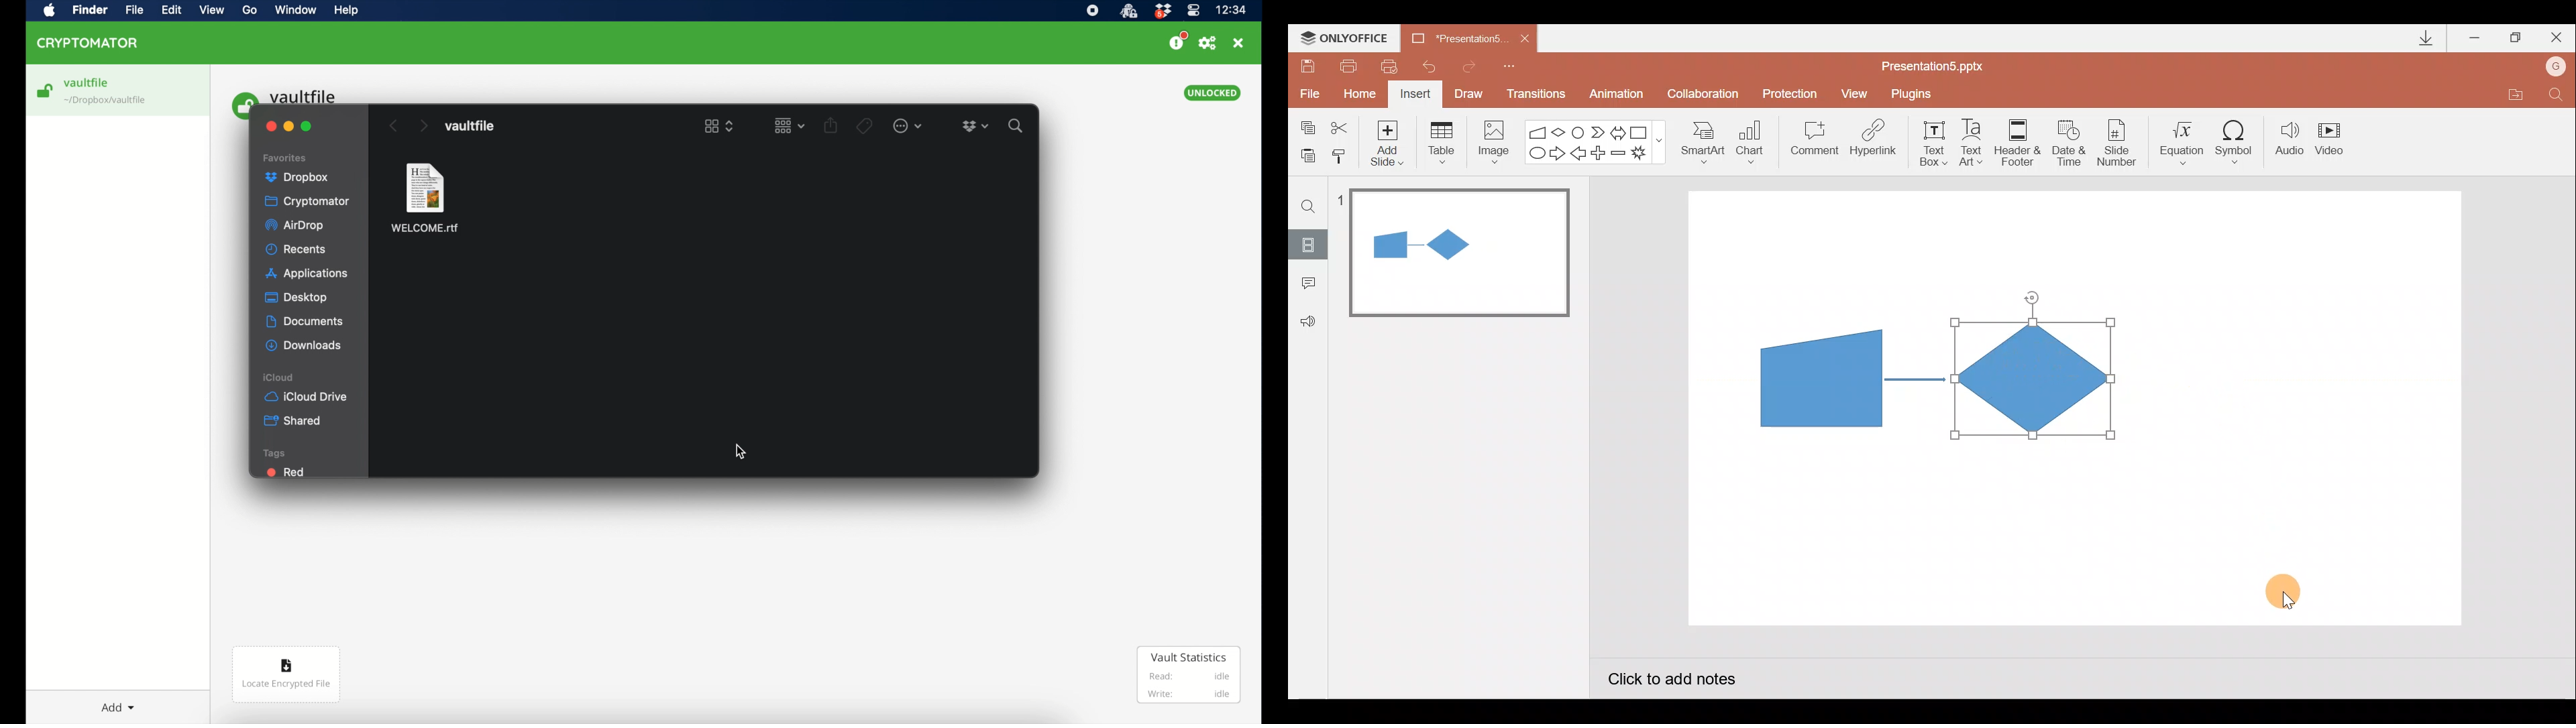  I want to click on Right arrow, so click(1559, 152).